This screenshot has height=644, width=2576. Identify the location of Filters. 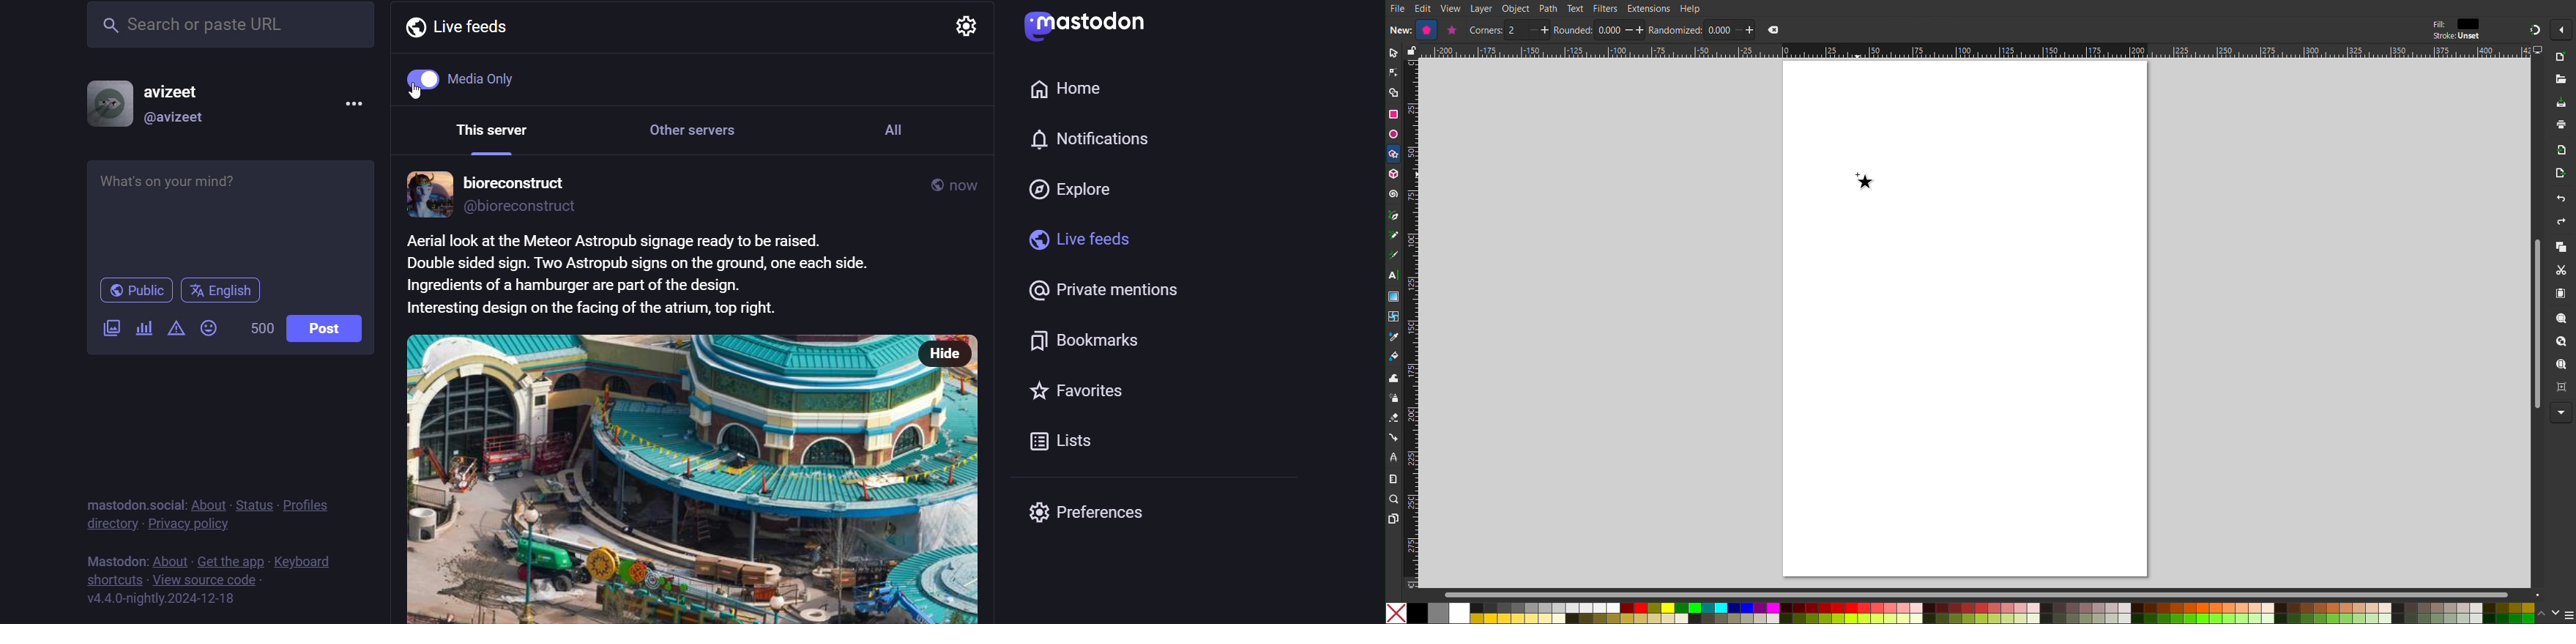
(1606, 8).